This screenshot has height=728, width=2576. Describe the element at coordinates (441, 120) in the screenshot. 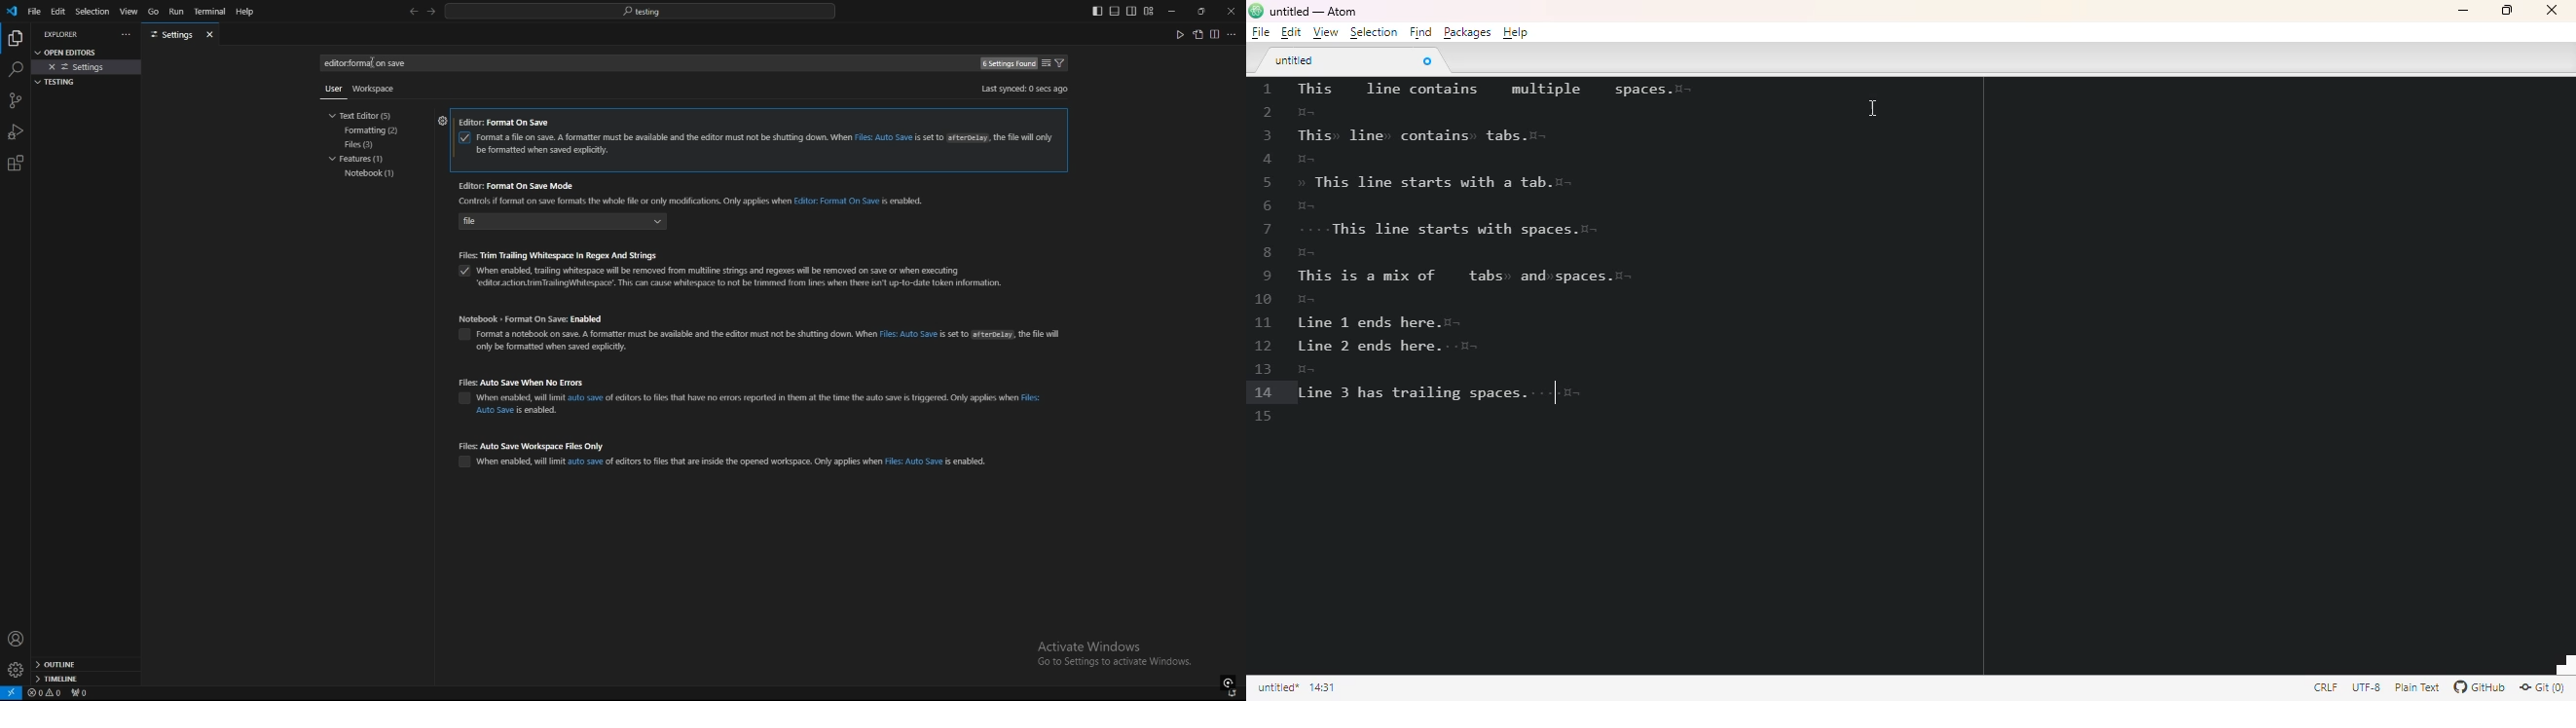

I see `settings` at that location.